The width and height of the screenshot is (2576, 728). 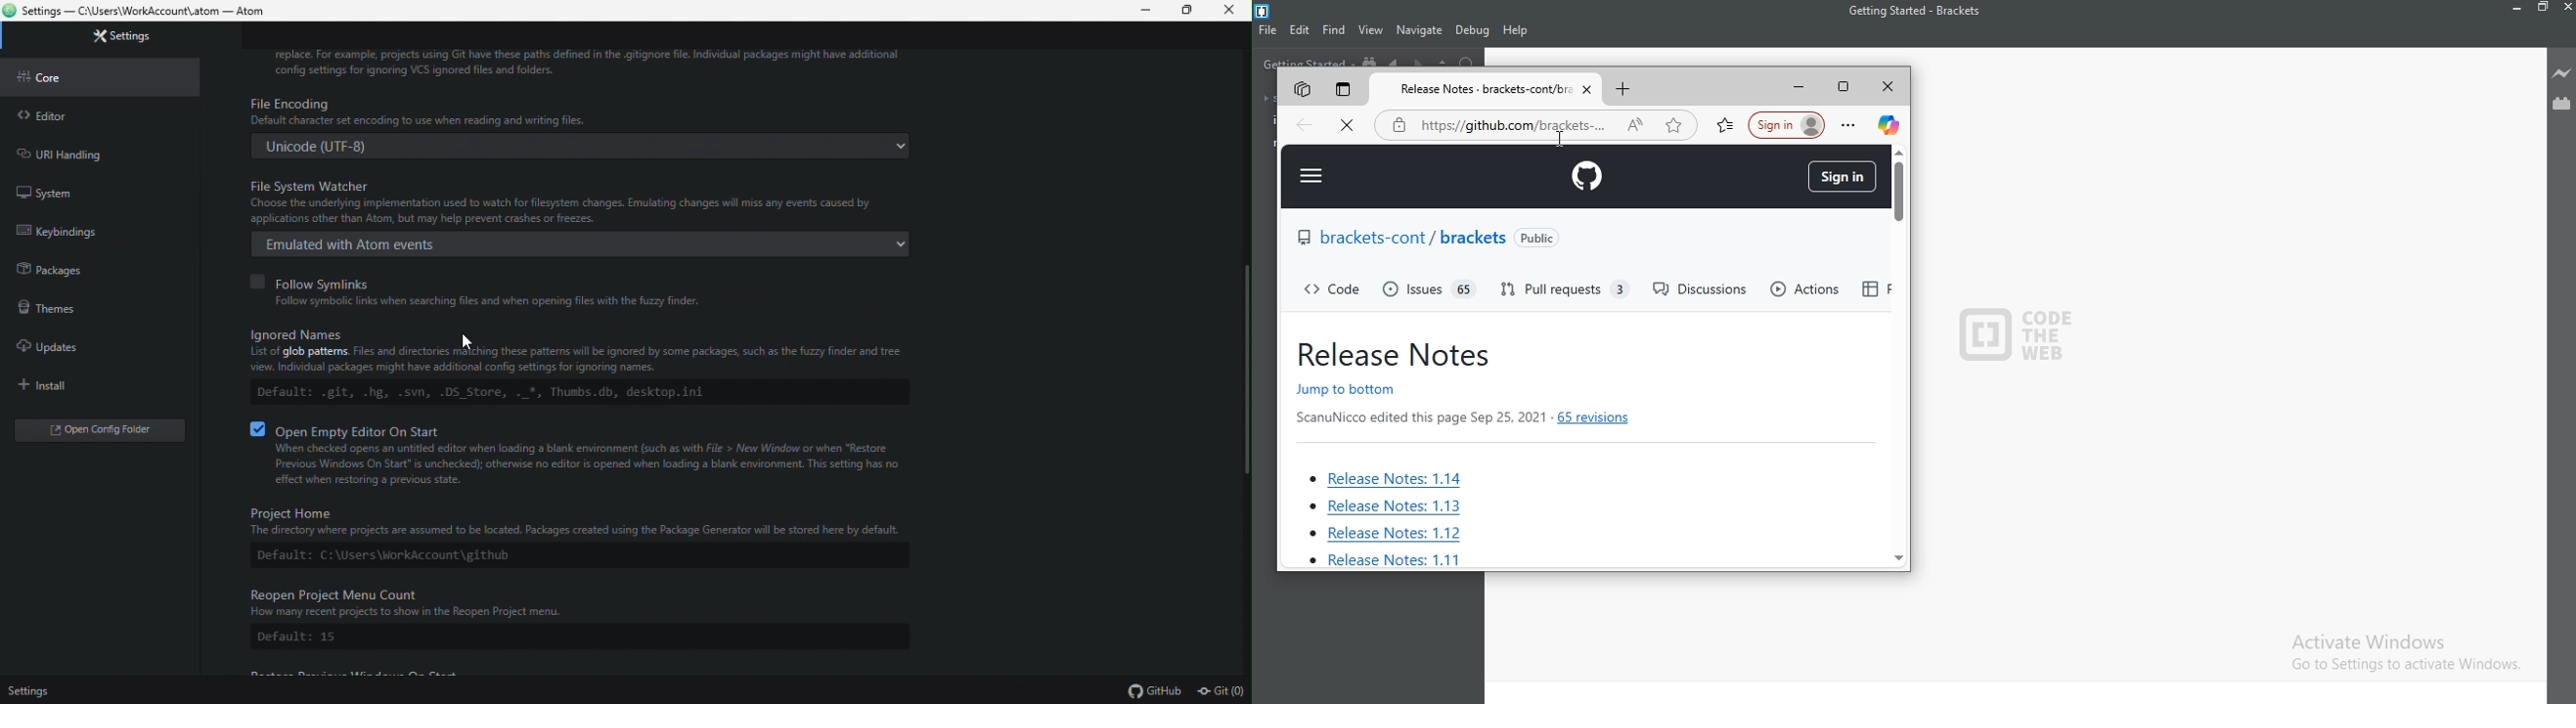 I want to click on options, so click(x=1852, y=125).